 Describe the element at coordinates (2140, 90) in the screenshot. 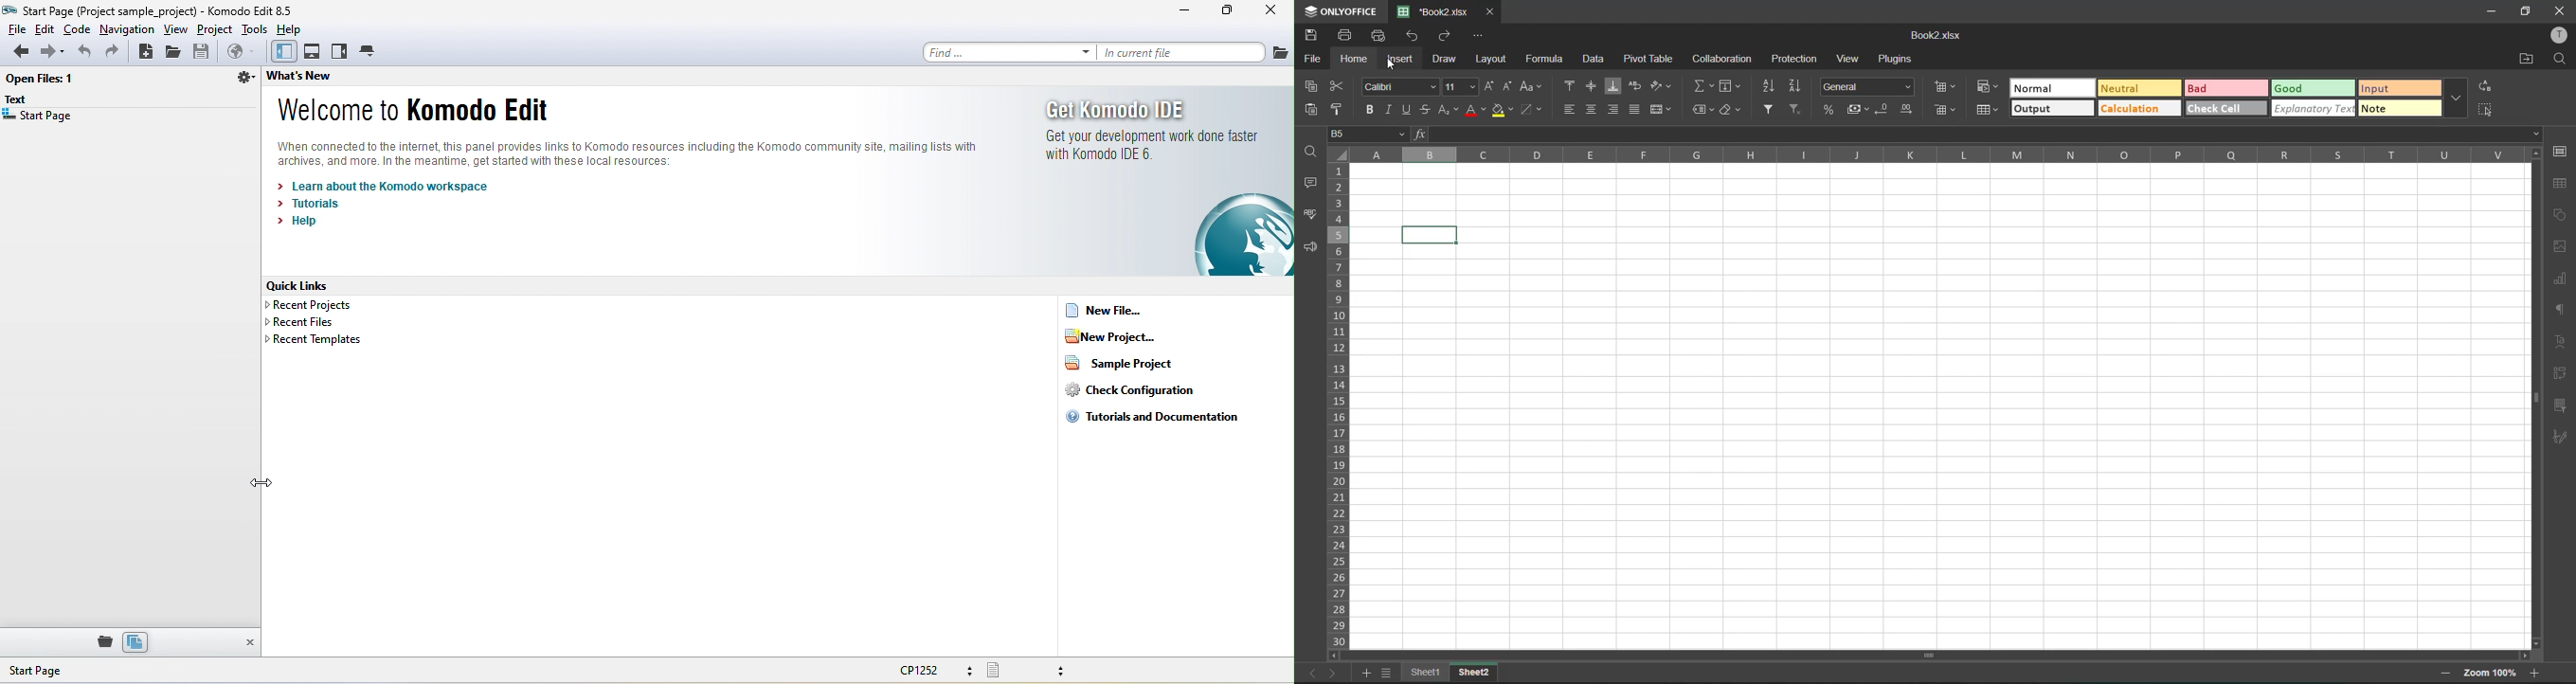

I see `neutral` at that location.